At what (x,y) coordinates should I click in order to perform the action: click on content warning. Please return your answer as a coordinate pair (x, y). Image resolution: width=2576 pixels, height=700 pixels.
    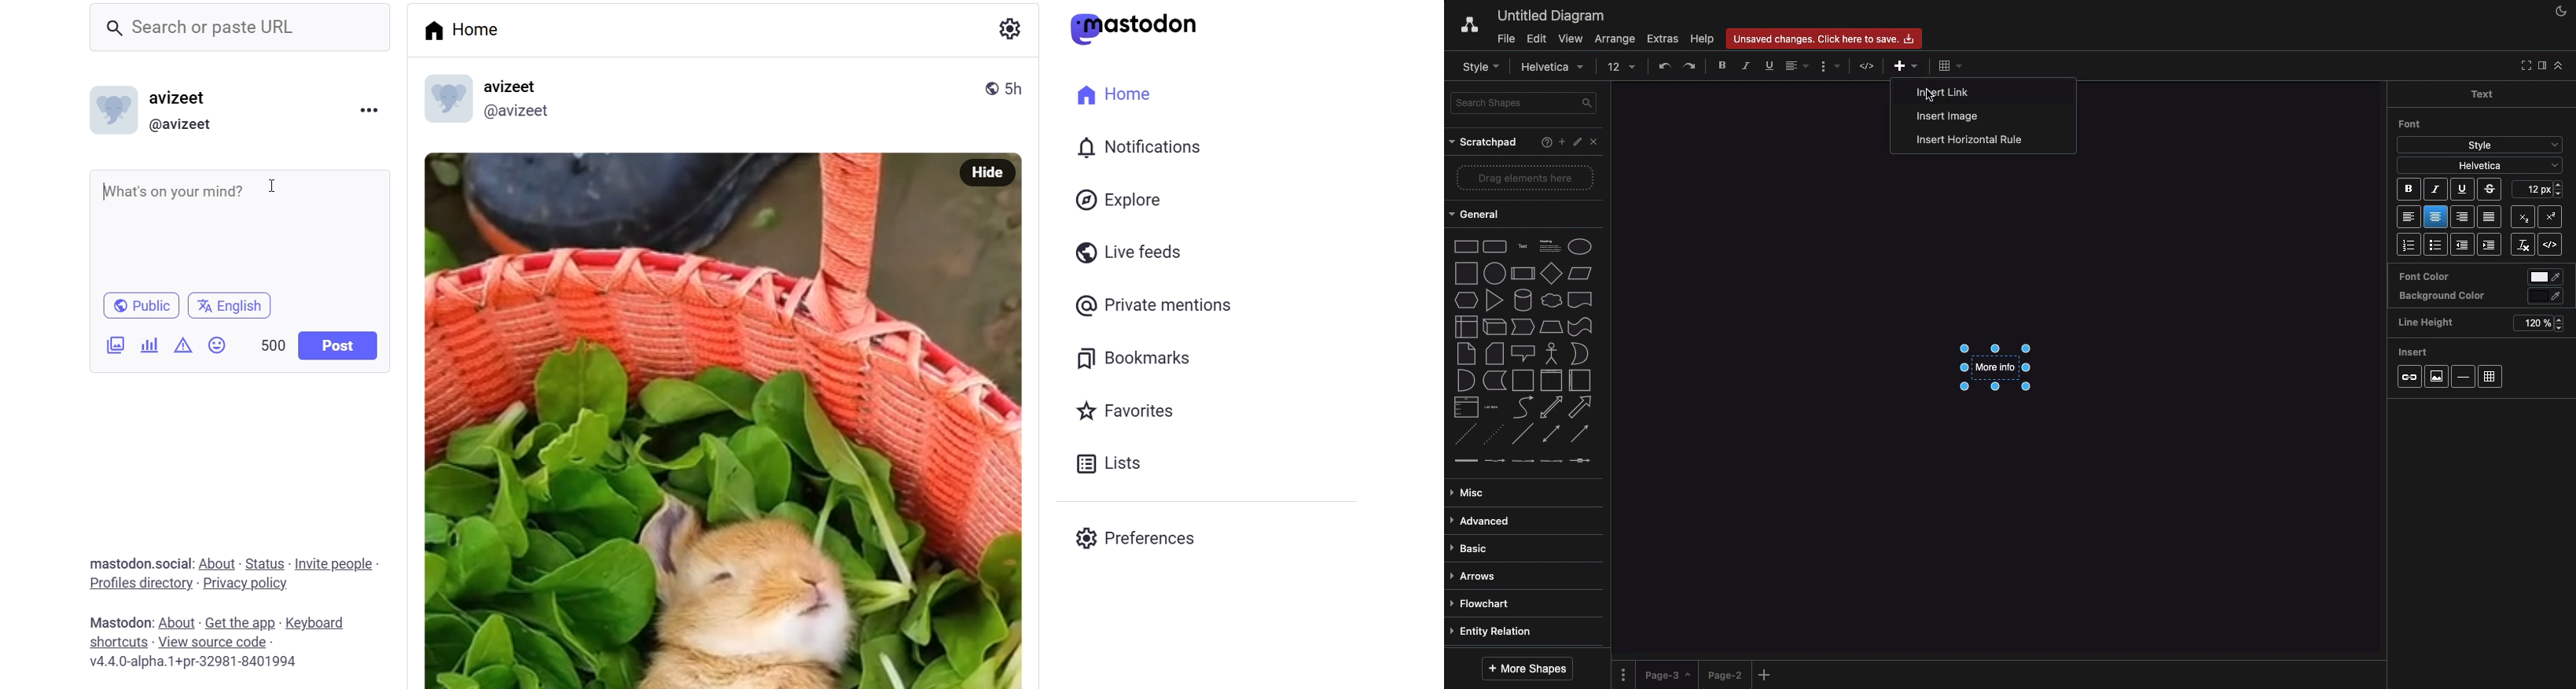
    Looking at the image, I should click on (183, 345).